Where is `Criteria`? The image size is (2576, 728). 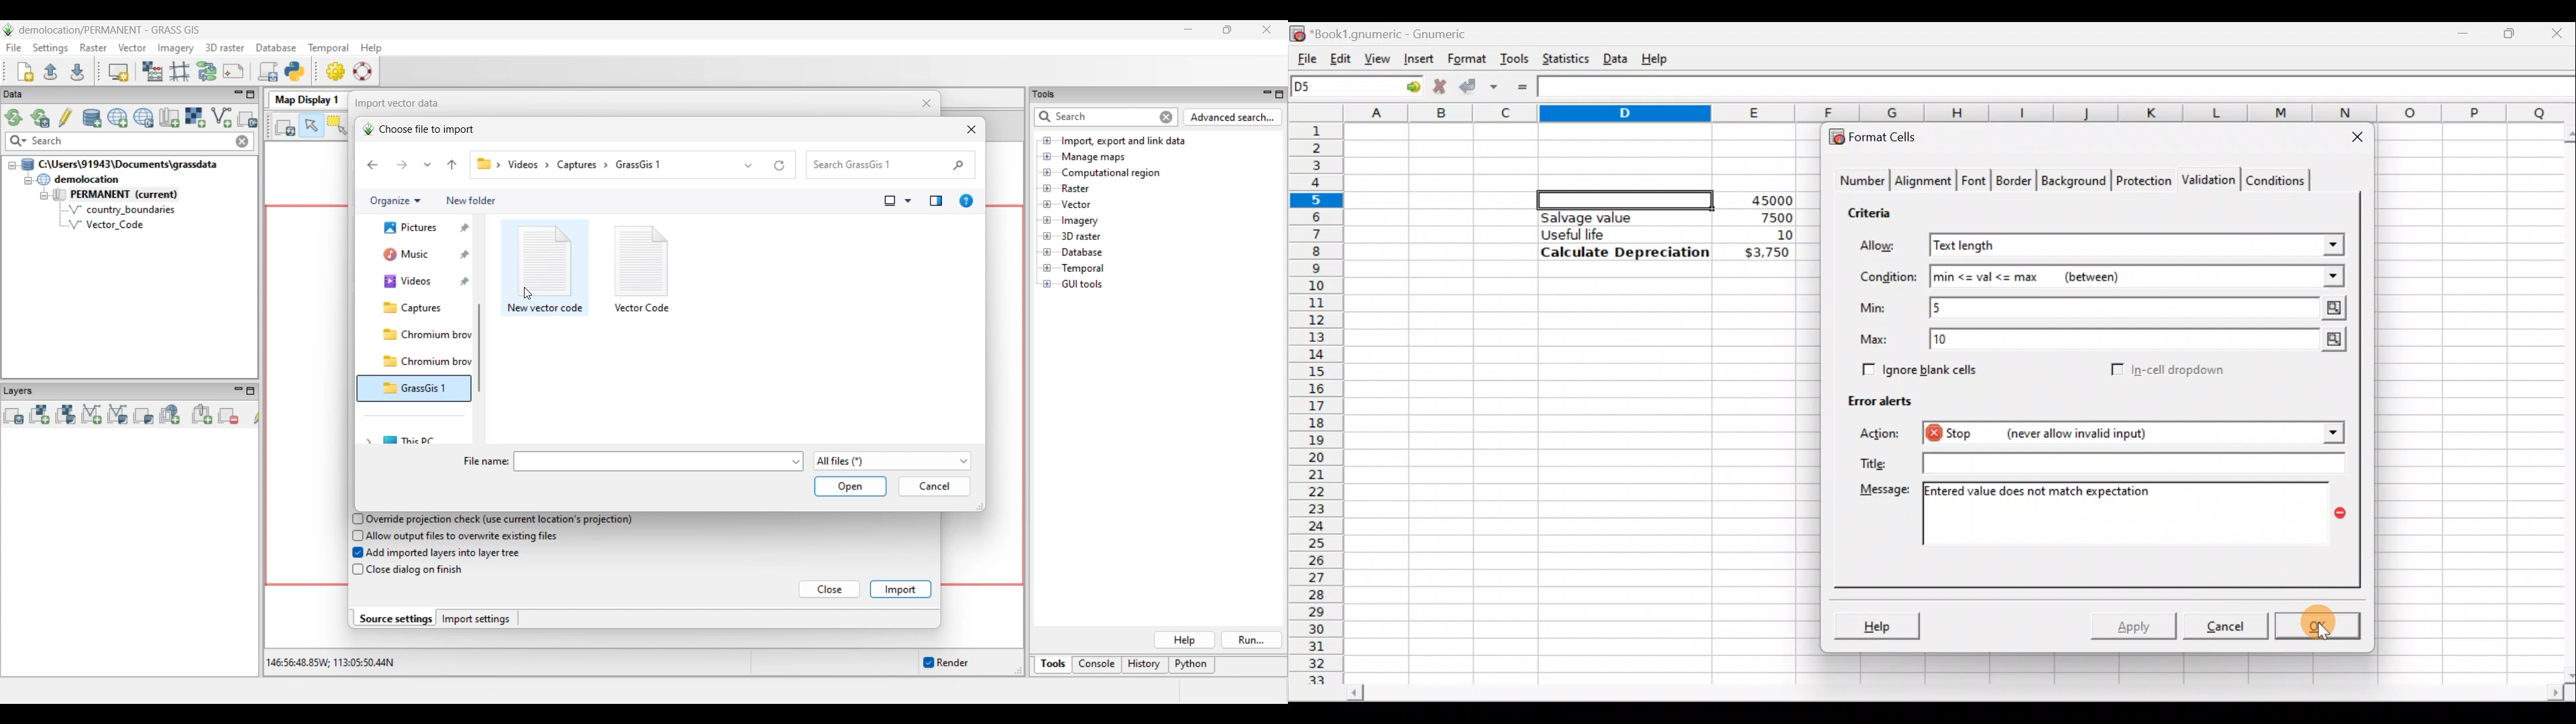 Criteria is located at coordinates (1874, 210).